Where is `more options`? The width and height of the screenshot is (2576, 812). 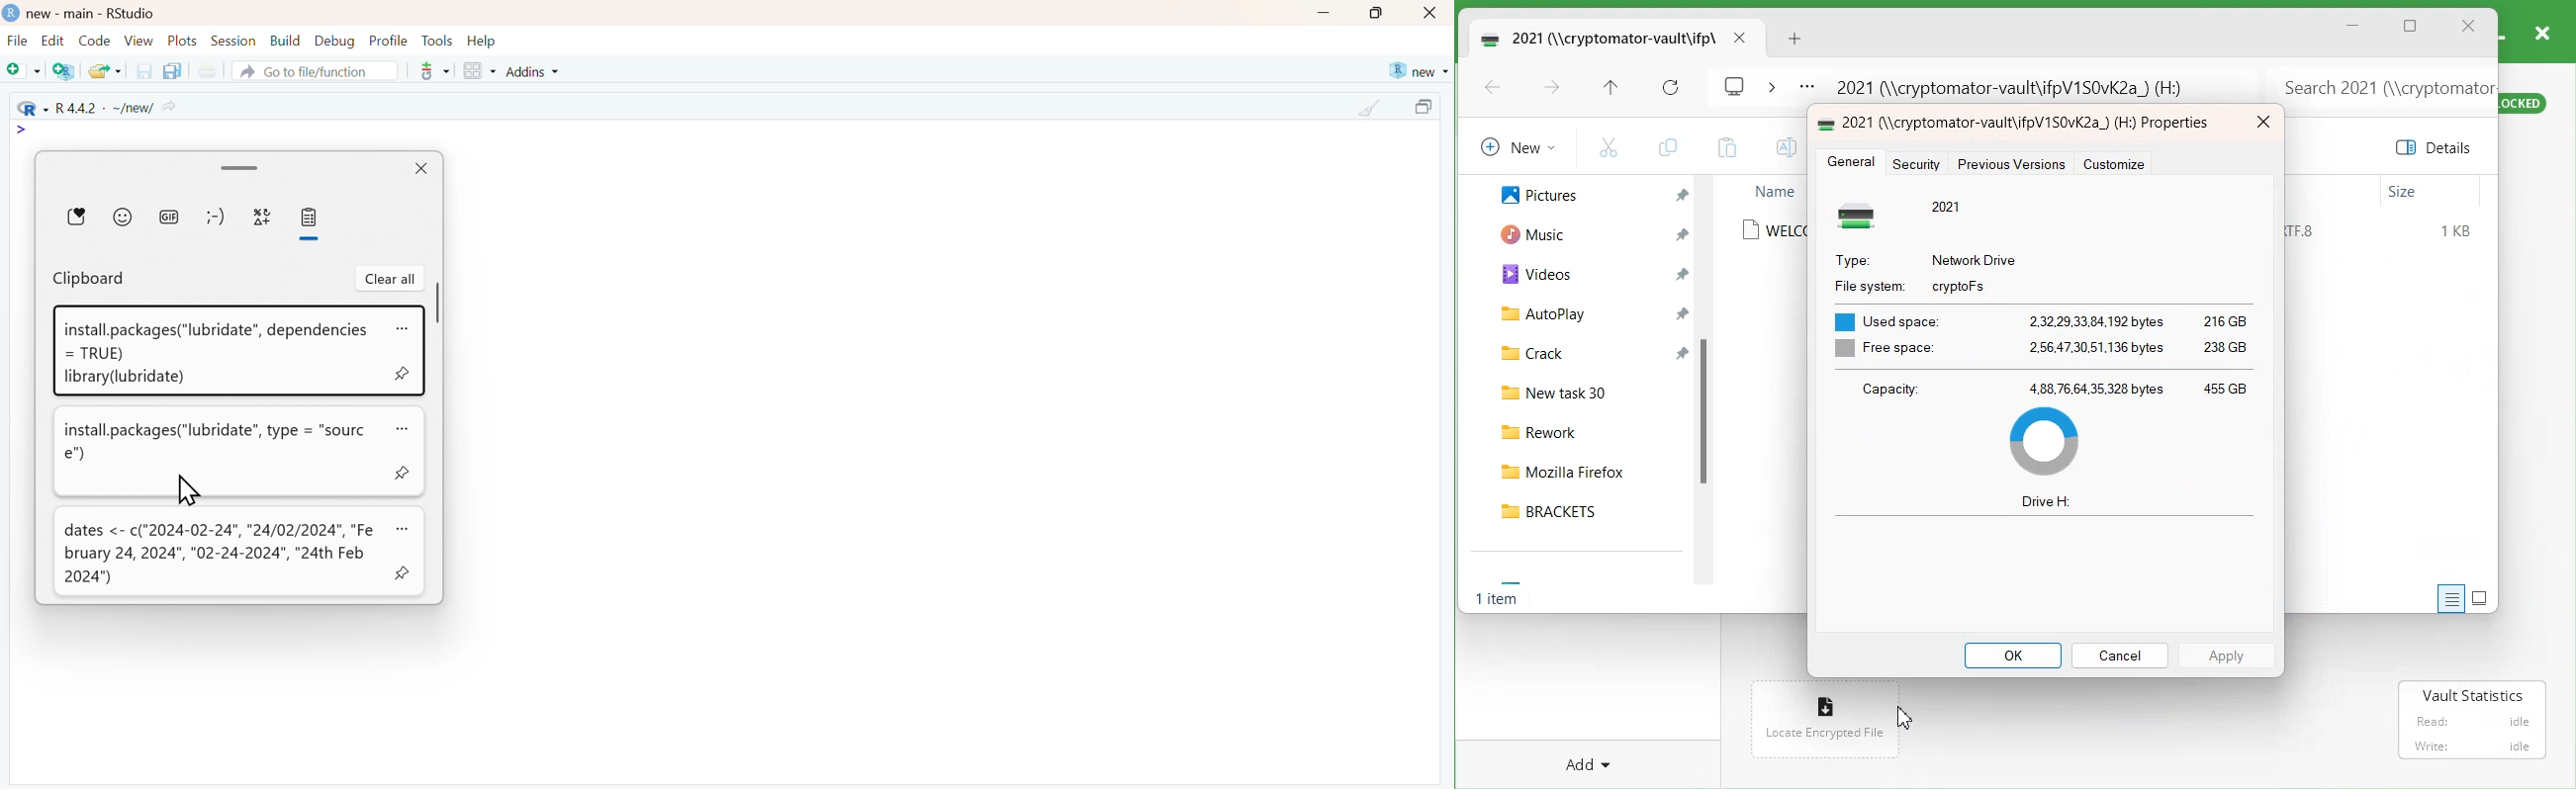
more options is located at coordinates (402, 327).